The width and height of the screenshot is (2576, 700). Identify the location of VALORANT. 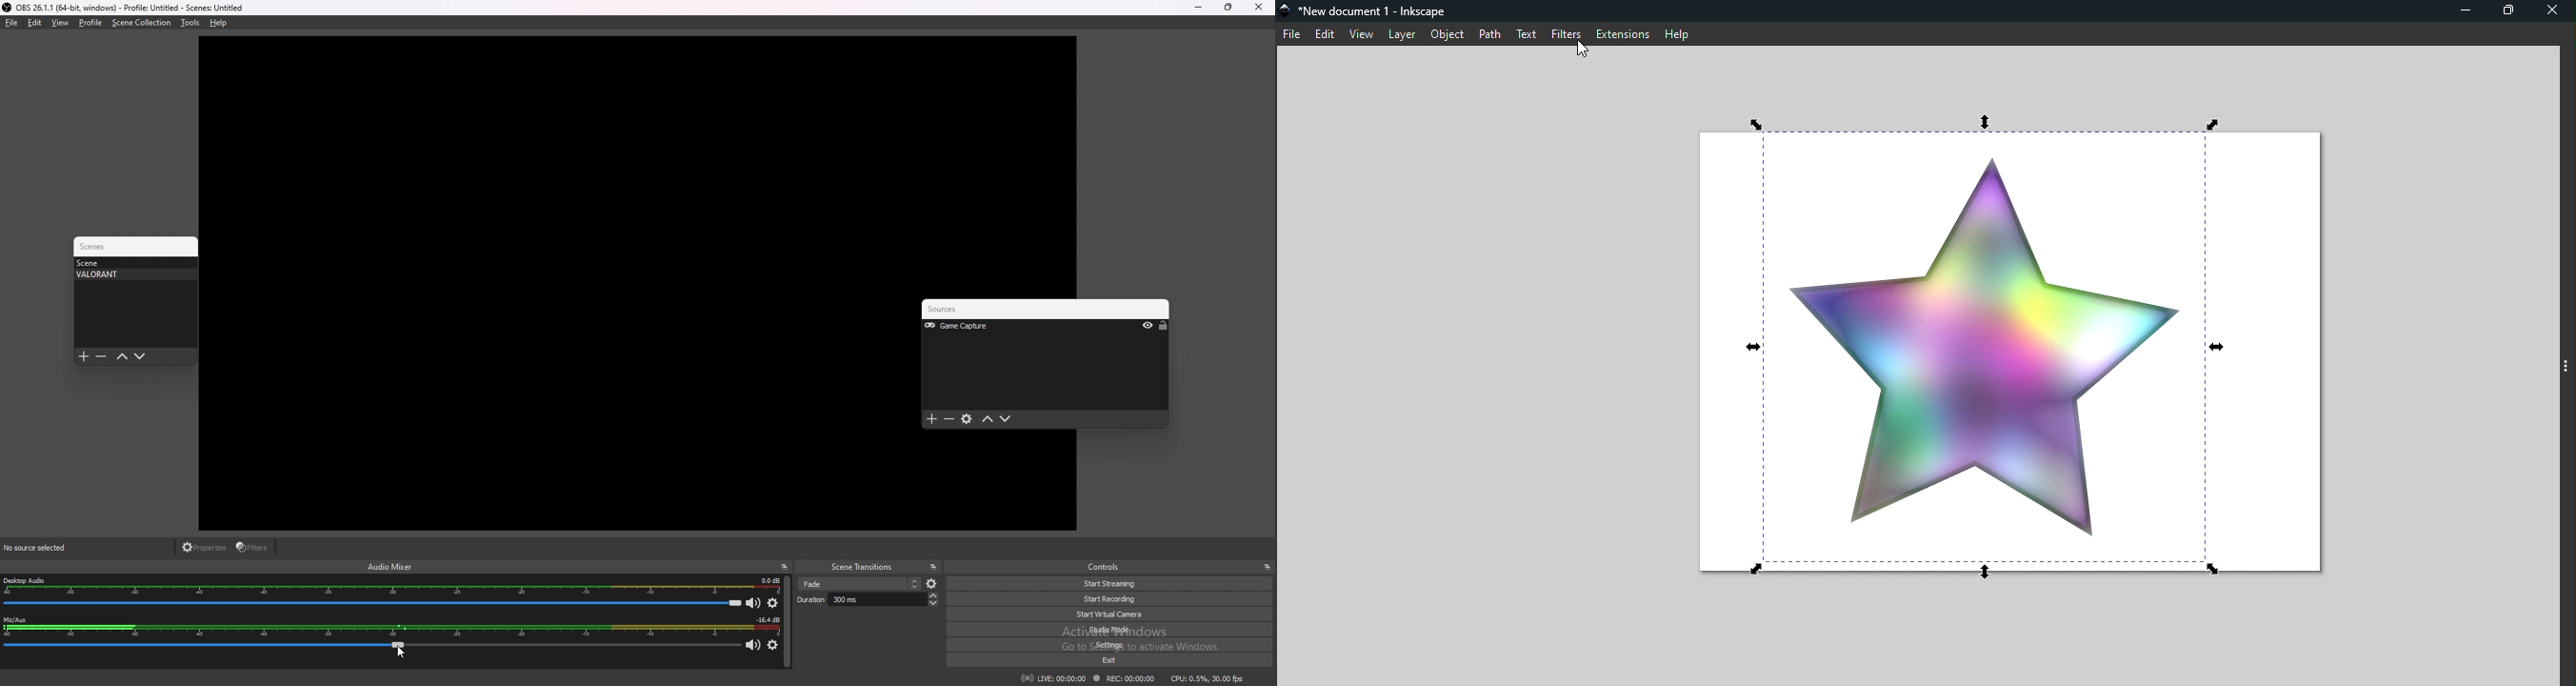
(132, 275).